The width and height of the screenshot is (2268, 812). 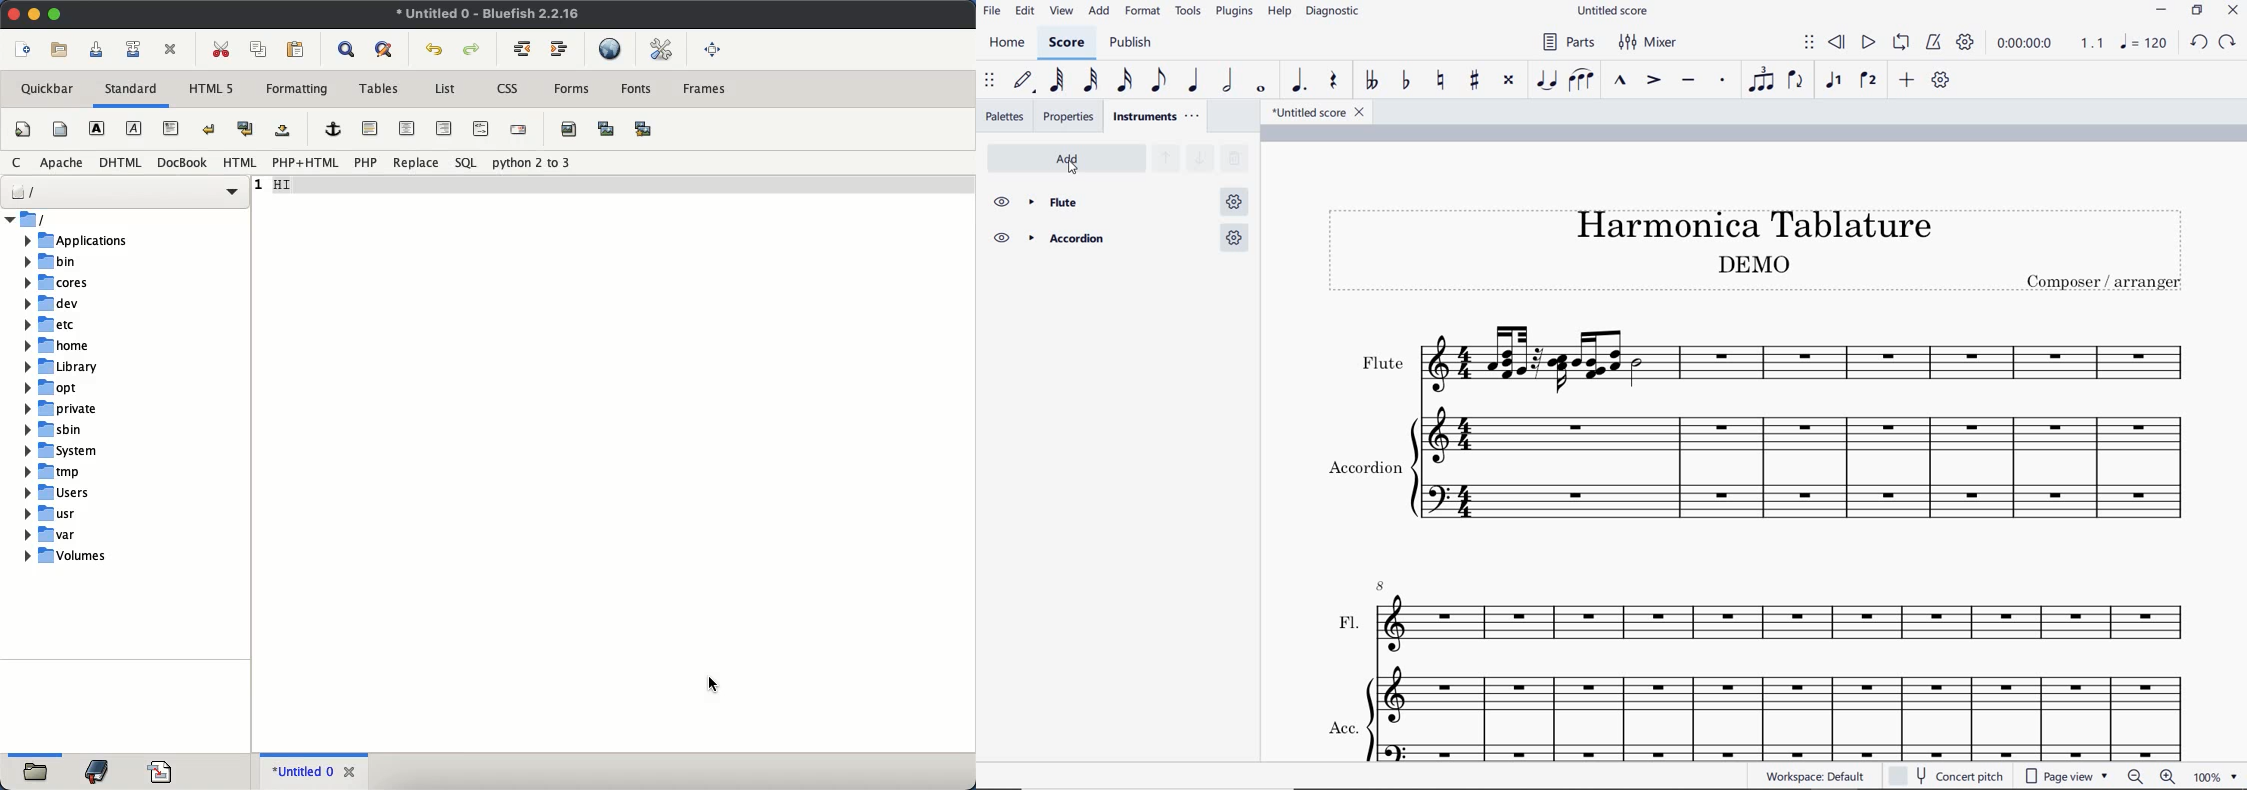 I want to click on apache, so click(x=62, y=162).